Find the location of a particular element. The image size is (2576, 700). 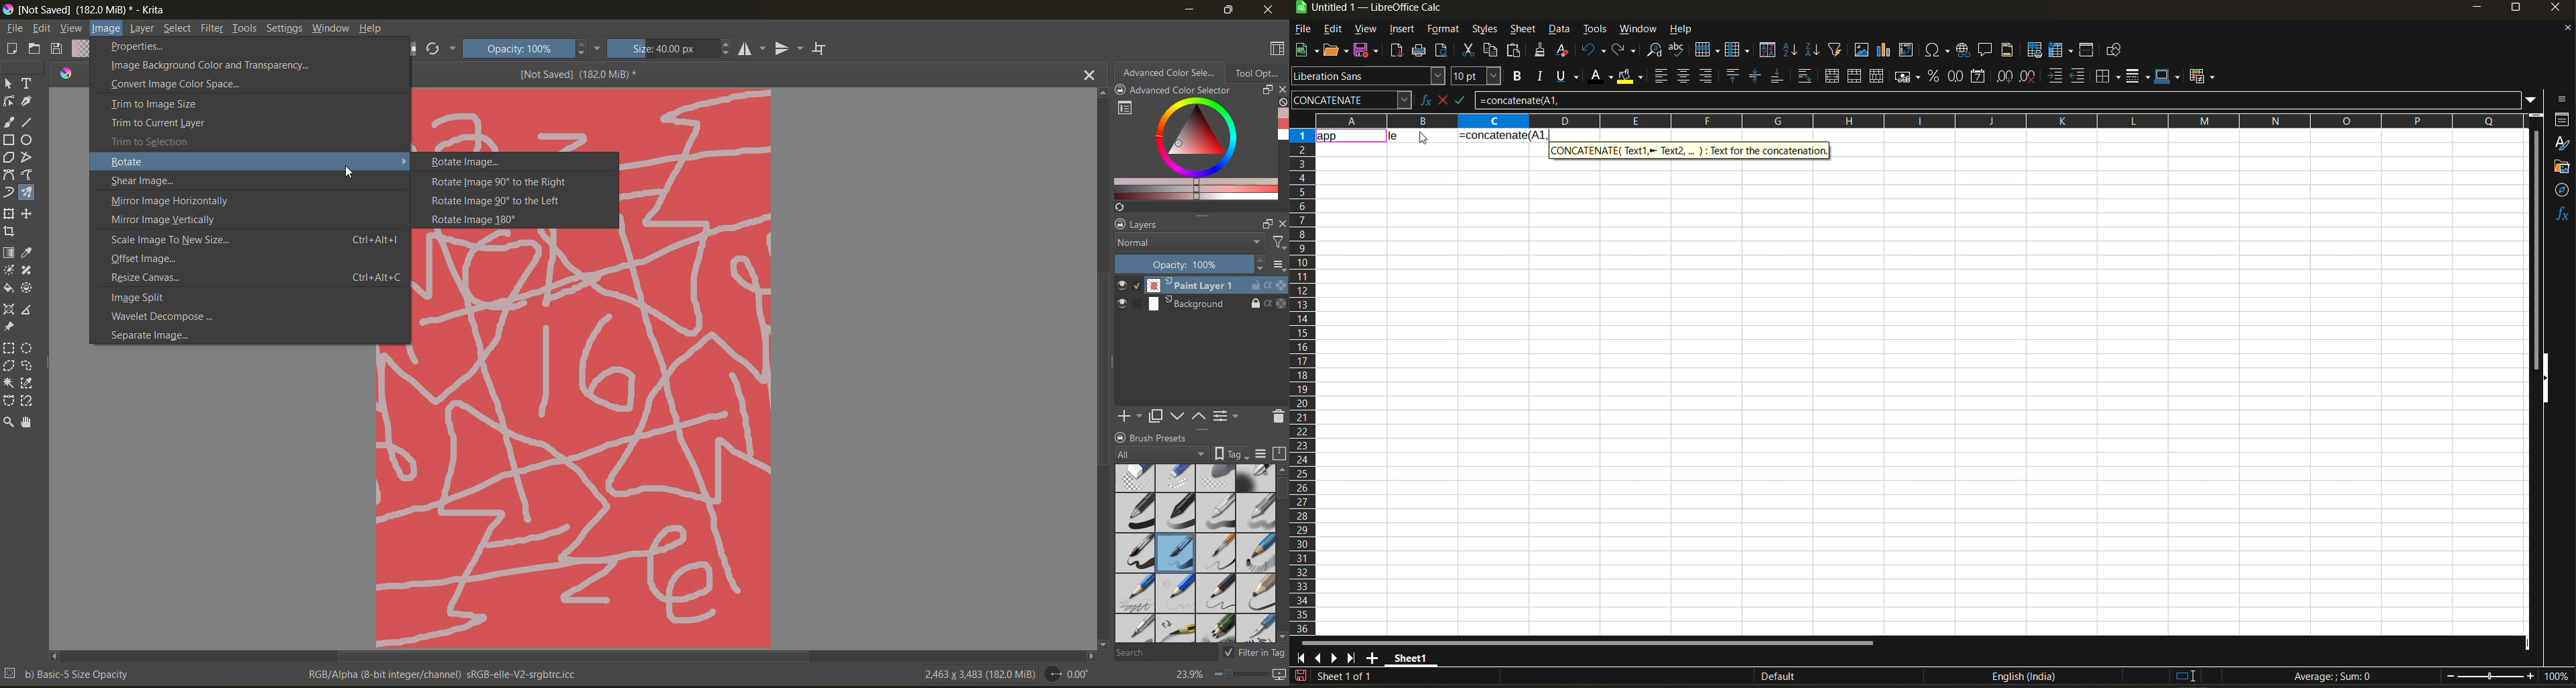

align center is located at coordinates (1683, 76).